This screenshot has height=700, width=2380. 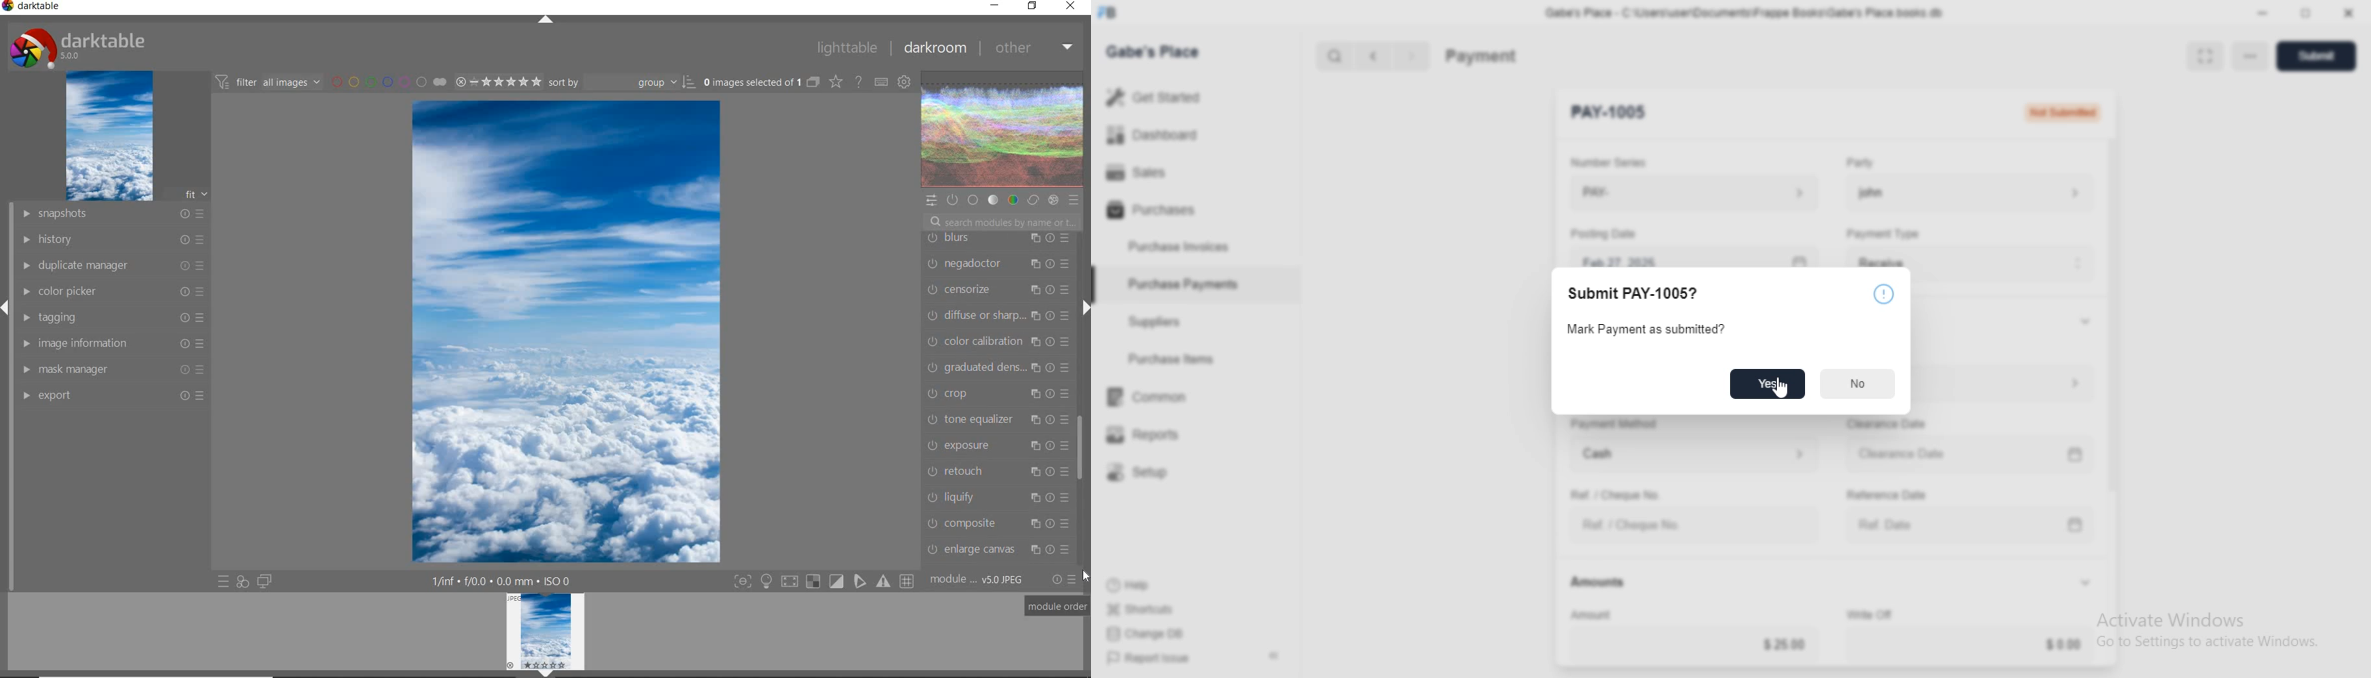 What do you see at coordinates (1032, 49) in the screenshot?
I see `OTHER` at bounding box center [1032, 49].